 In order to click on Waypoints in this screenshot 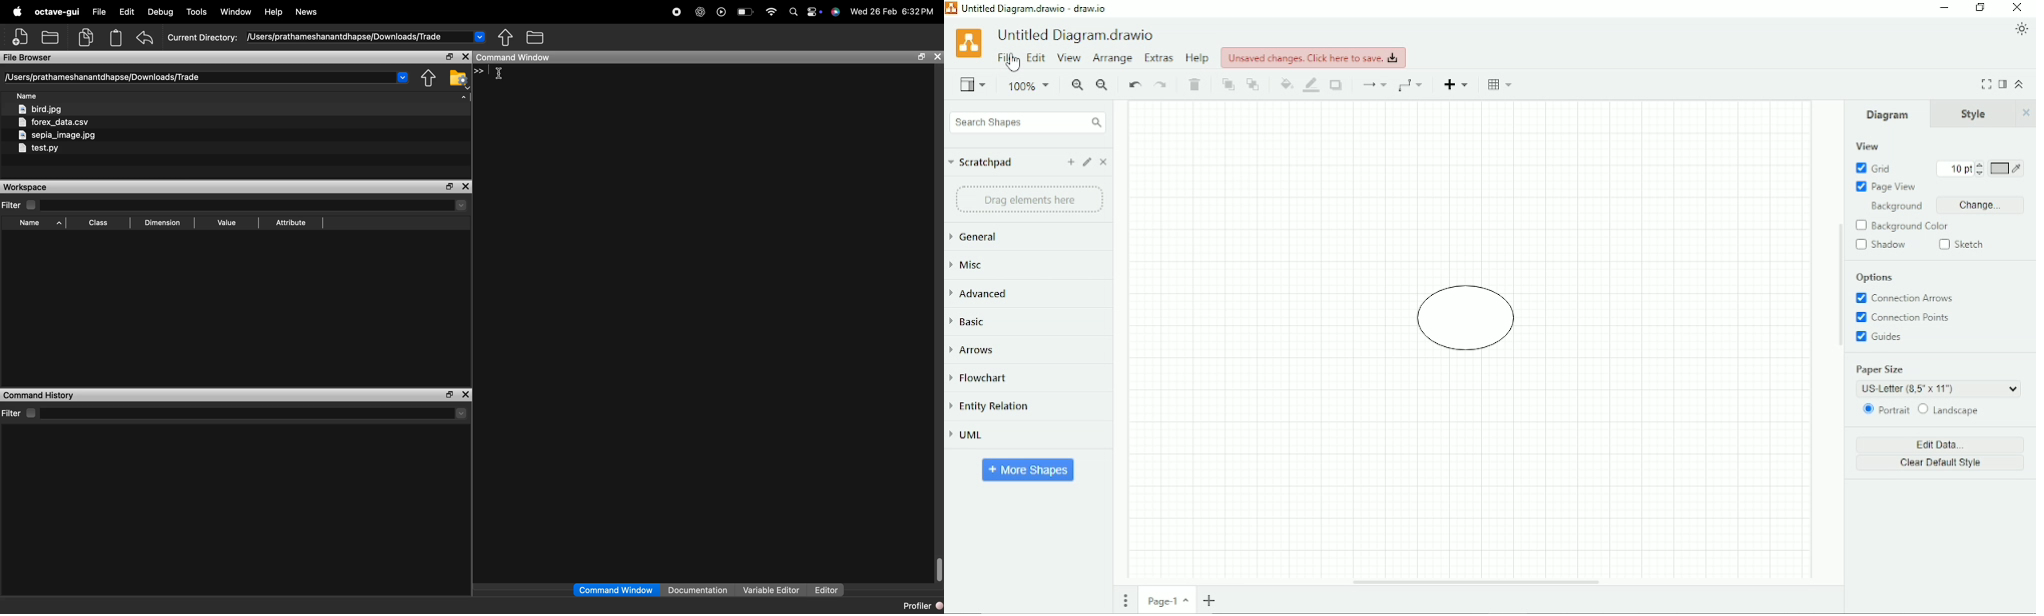, I will do `click(1410, 86)`.